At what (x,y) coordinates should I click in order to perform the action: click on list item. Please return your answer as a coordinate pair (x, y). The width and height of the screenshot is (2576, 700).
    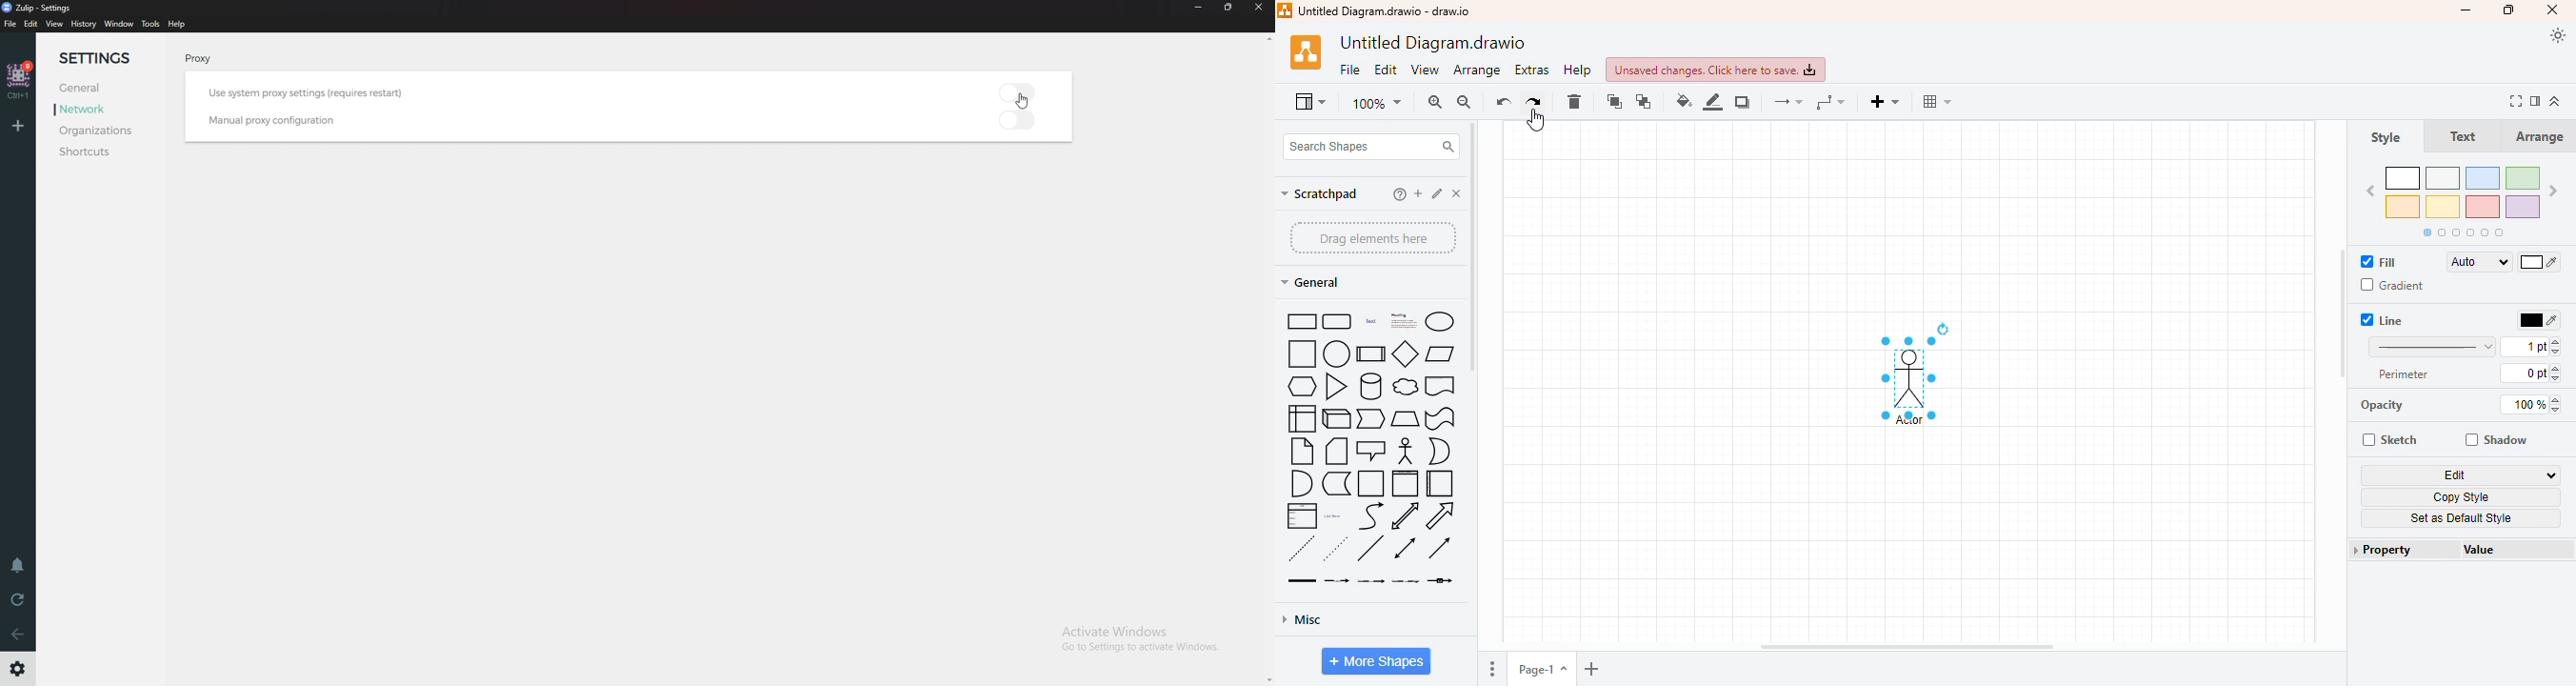
    Looking at the image, I should click on (1333, 515).